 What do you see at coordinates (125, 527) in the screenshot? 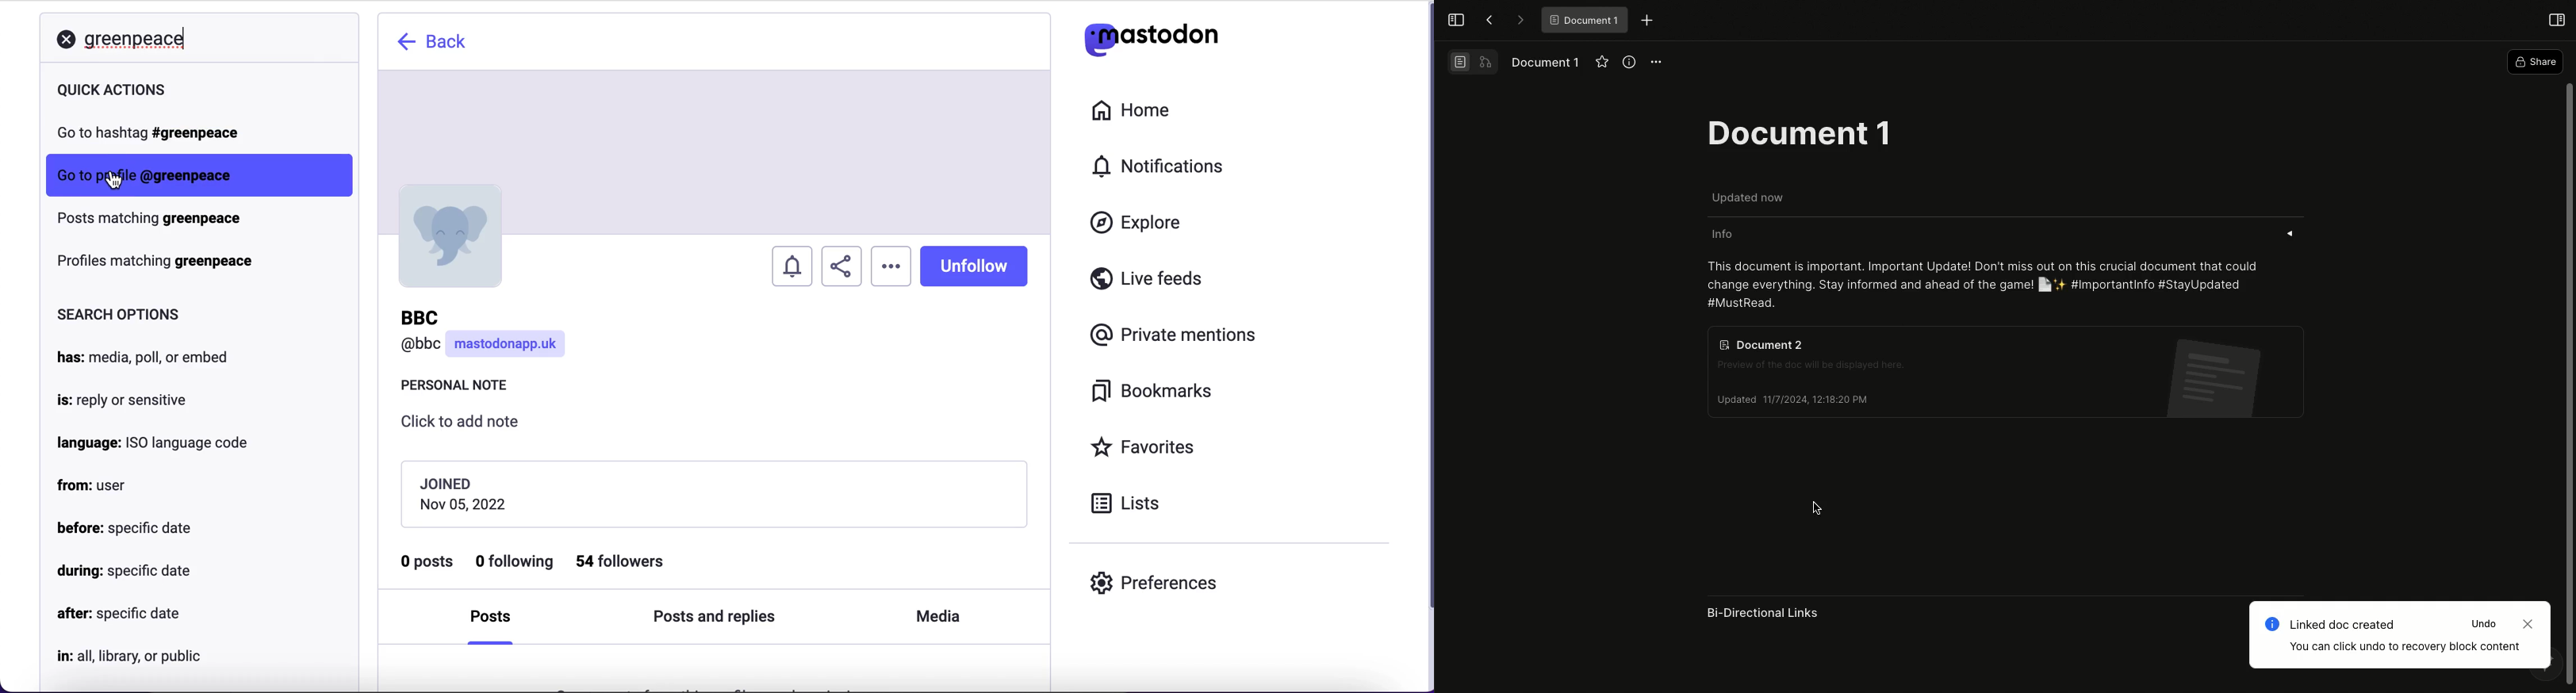
I see `before: specific date` at bounding box center [125, 527].